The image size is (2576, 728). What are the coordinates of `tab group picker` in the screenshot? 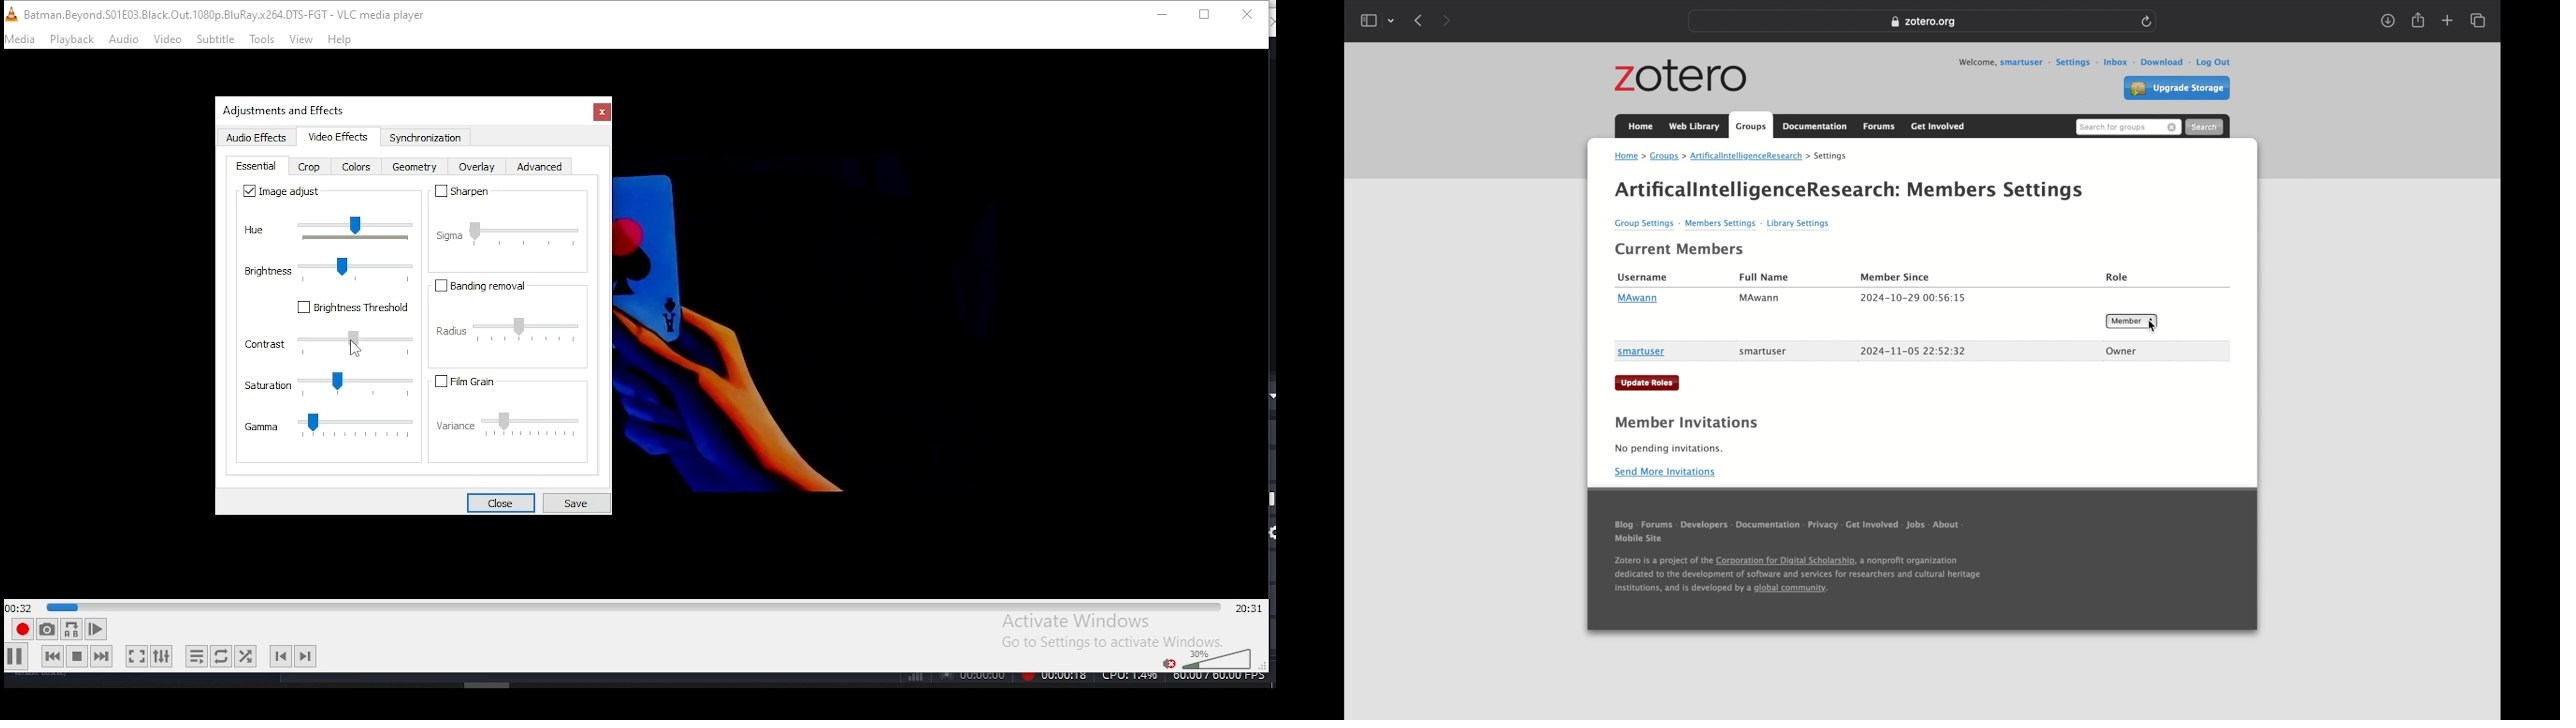 It's located at (1391, 21).